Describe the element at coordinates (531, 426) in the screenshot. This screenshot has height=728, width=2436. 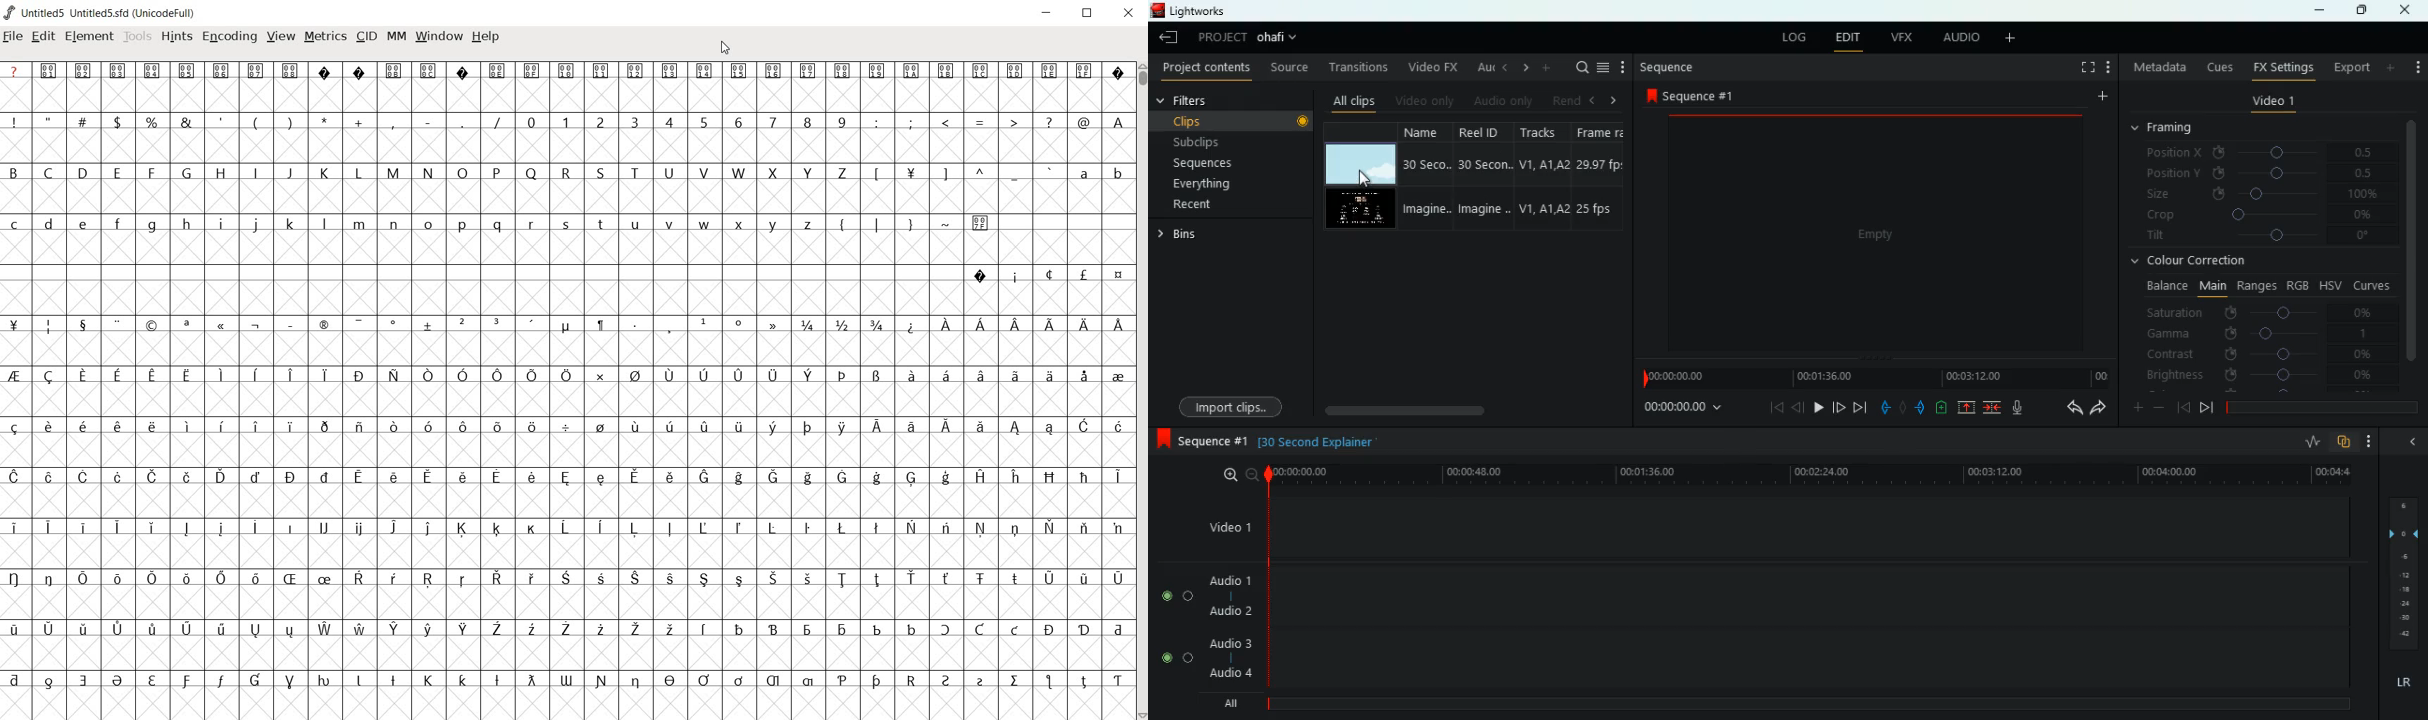
I see `Symbol` at that location.